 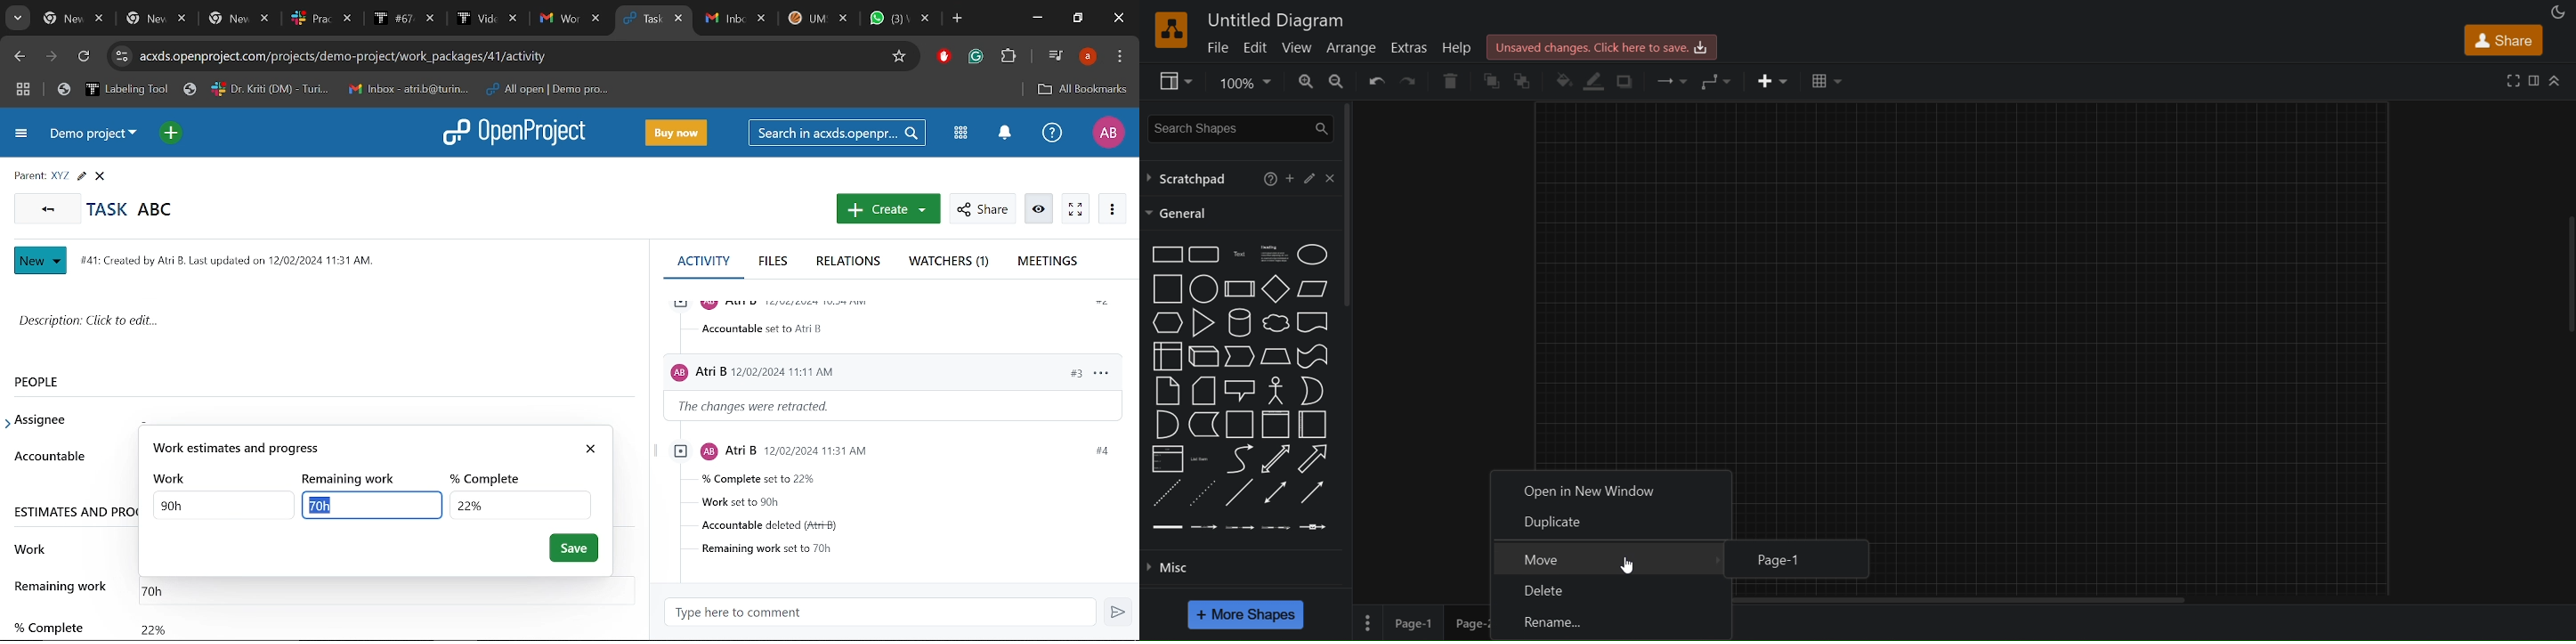 What do you see at coordinates (47, 620) in the screenshot?
I see `% complete` at bounding box center [47, 620].